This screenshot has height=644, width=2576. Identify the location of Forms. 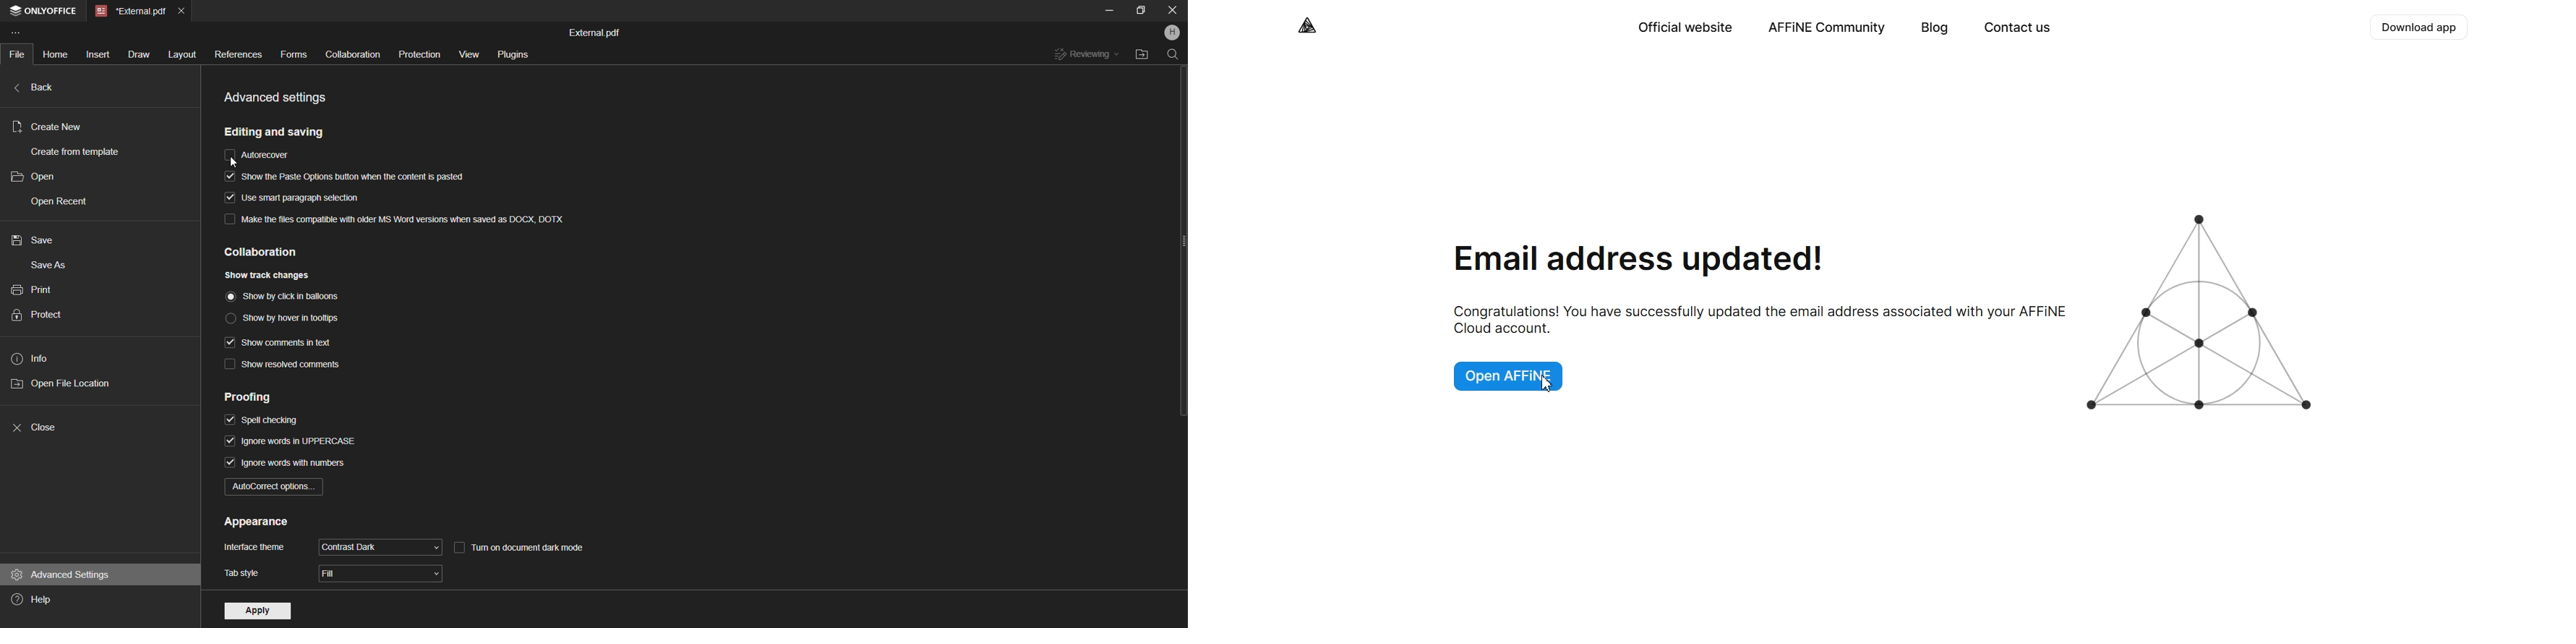
(293, 53).